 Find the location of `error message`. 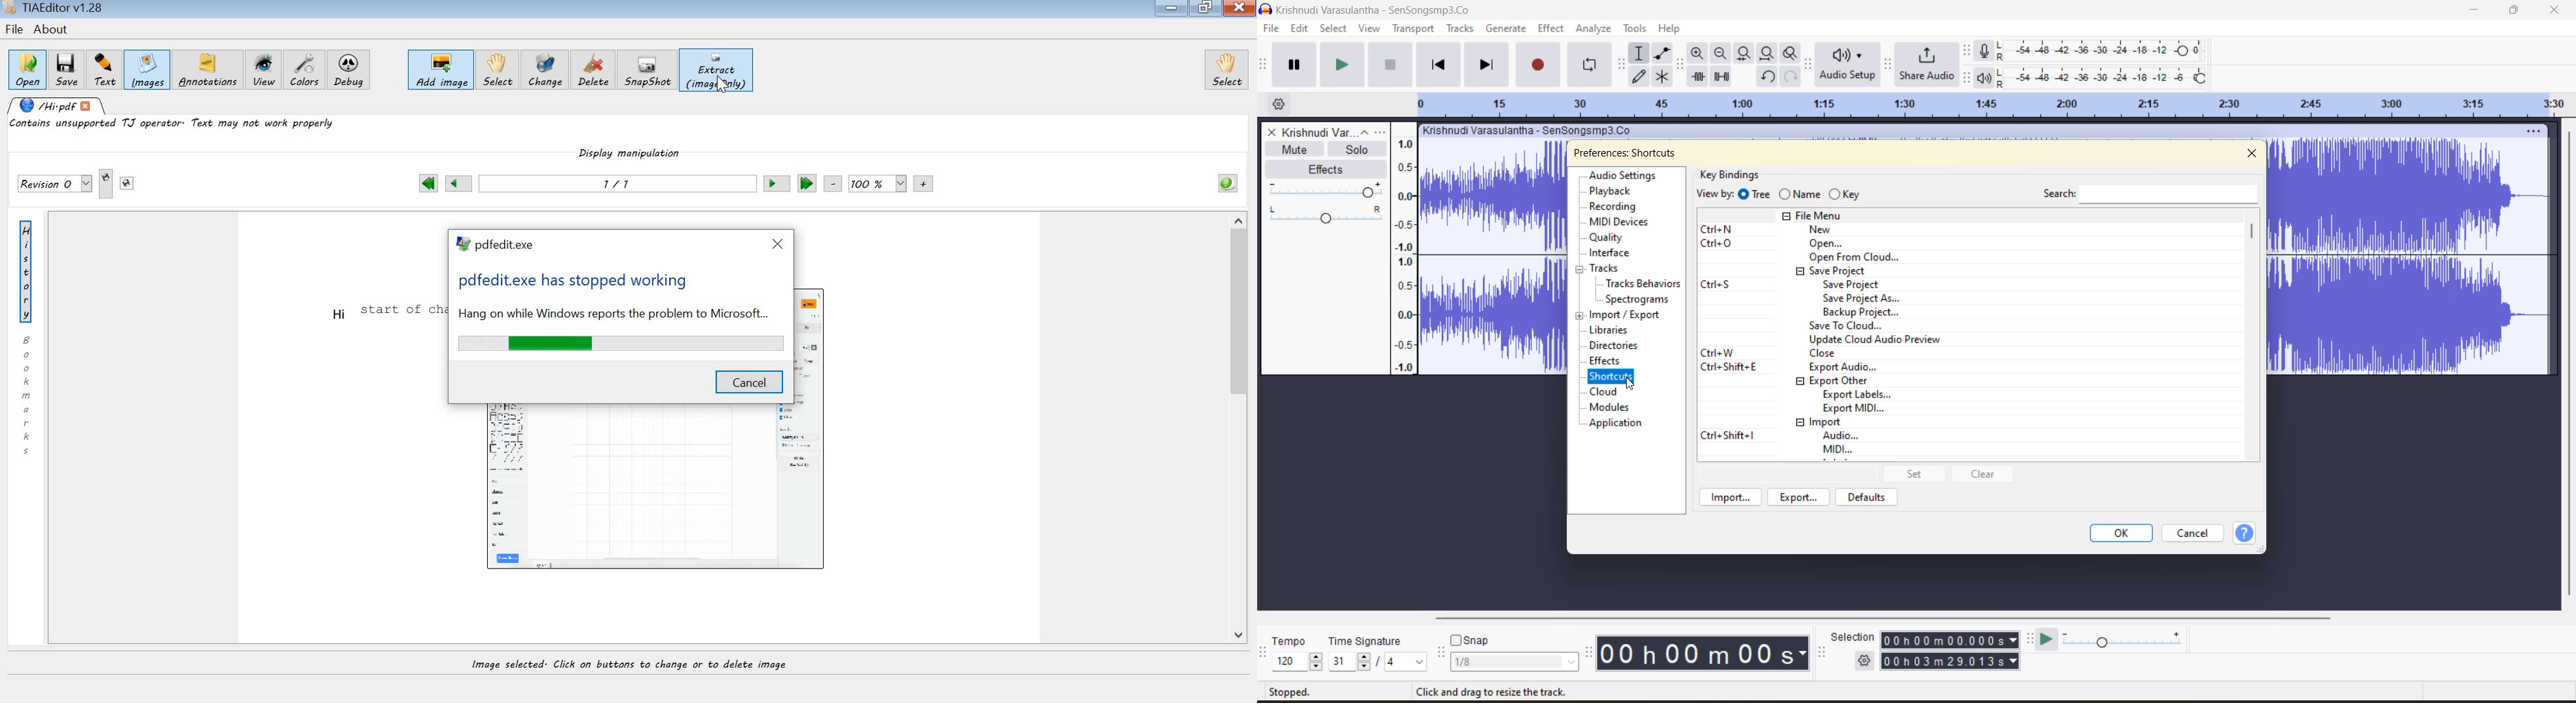

error message is located at coordinates (621, 298).